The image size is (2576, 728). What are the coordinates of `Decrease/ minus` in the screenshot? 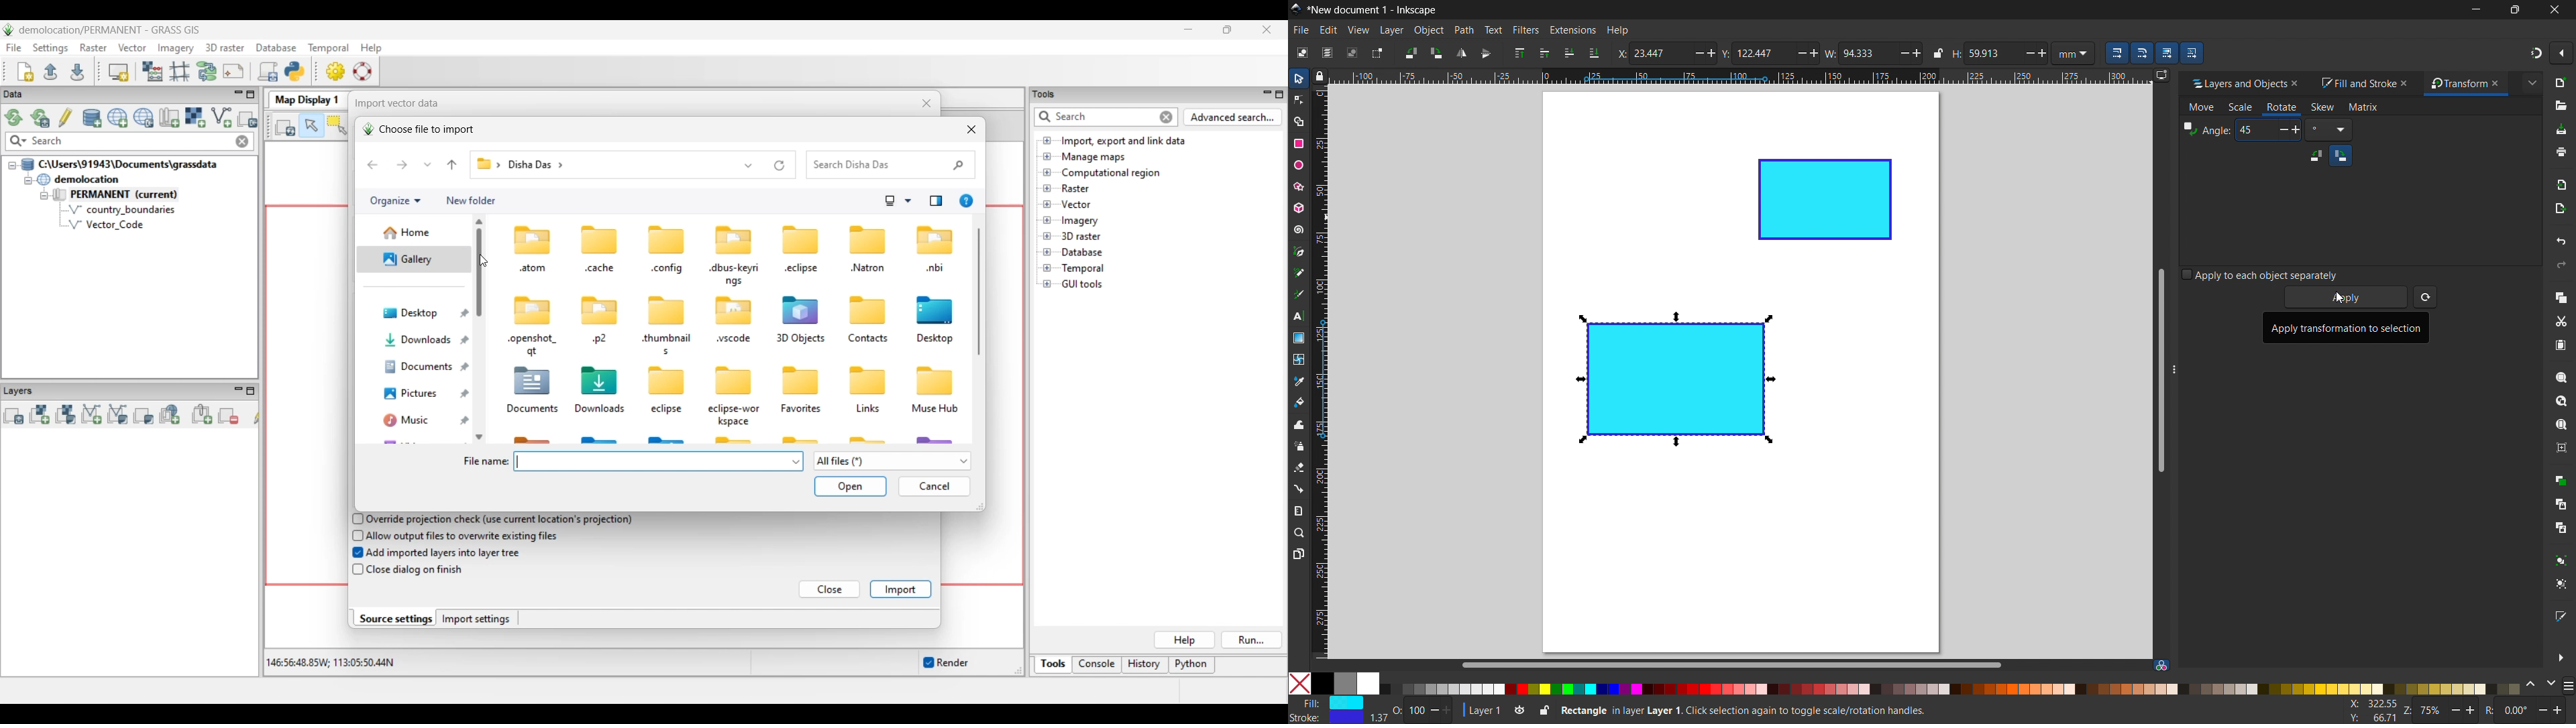 It's located at (2025, 52).